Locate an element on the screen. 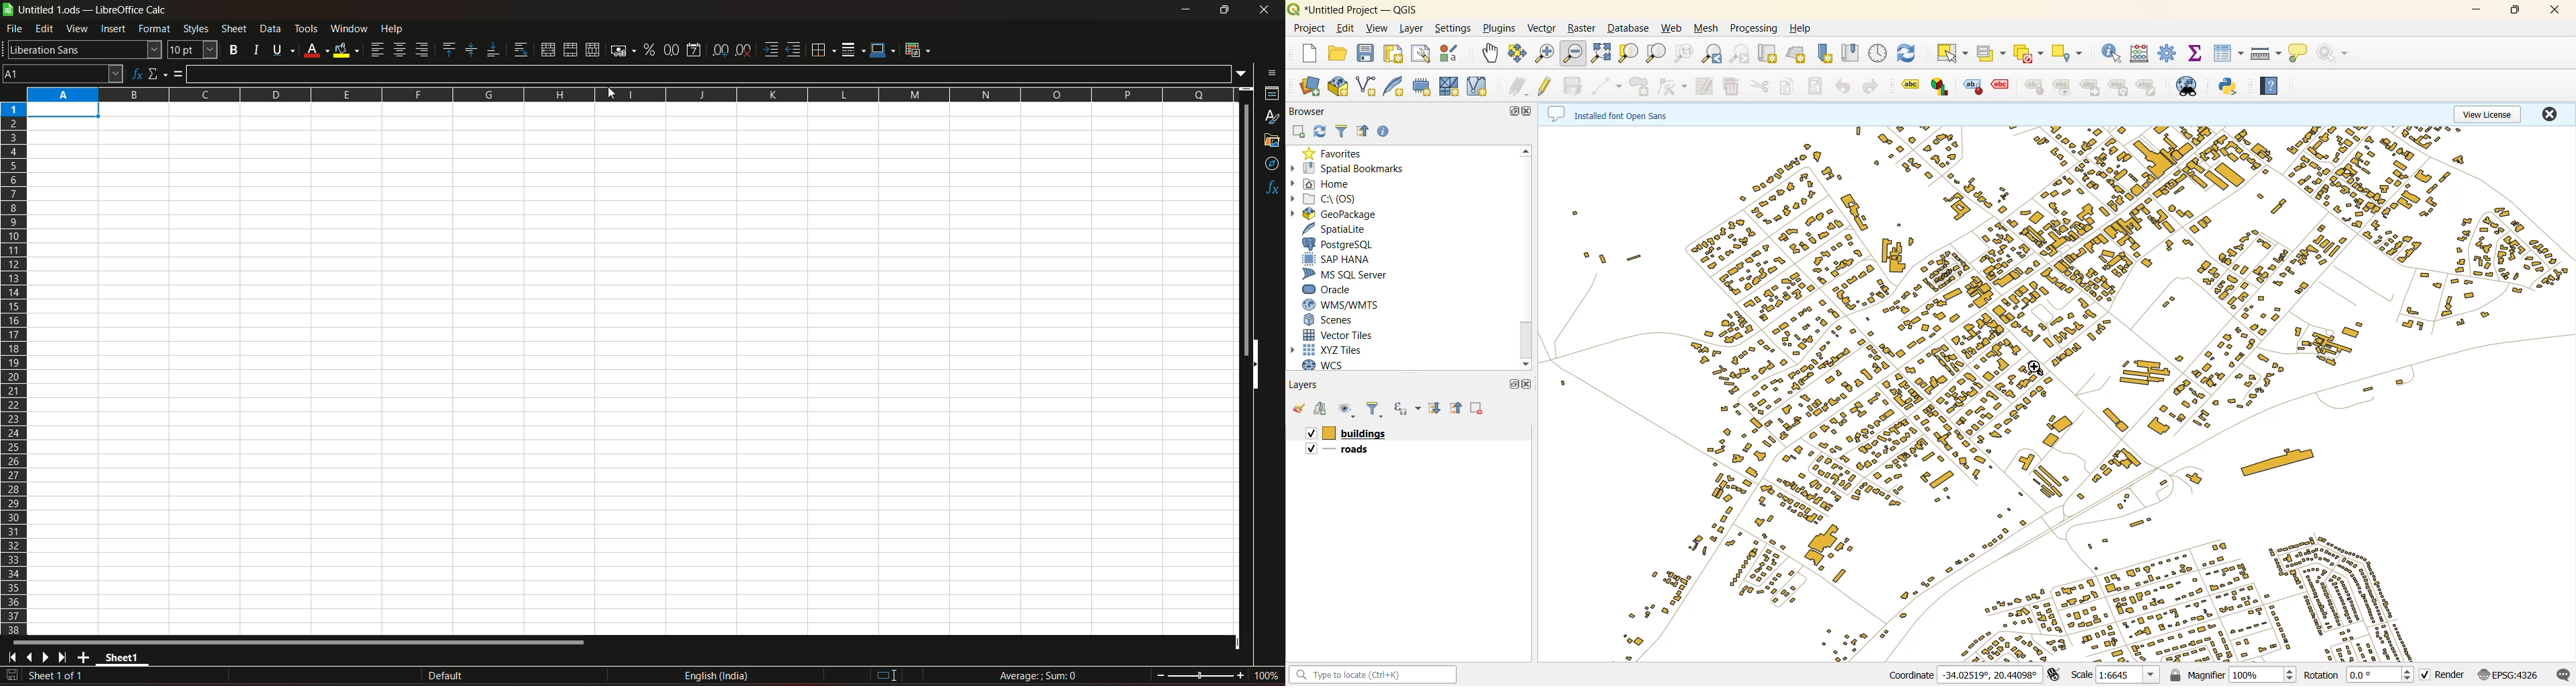 This screenshot has width=2576, height=700. format as date is located at coordinates (696, 49).